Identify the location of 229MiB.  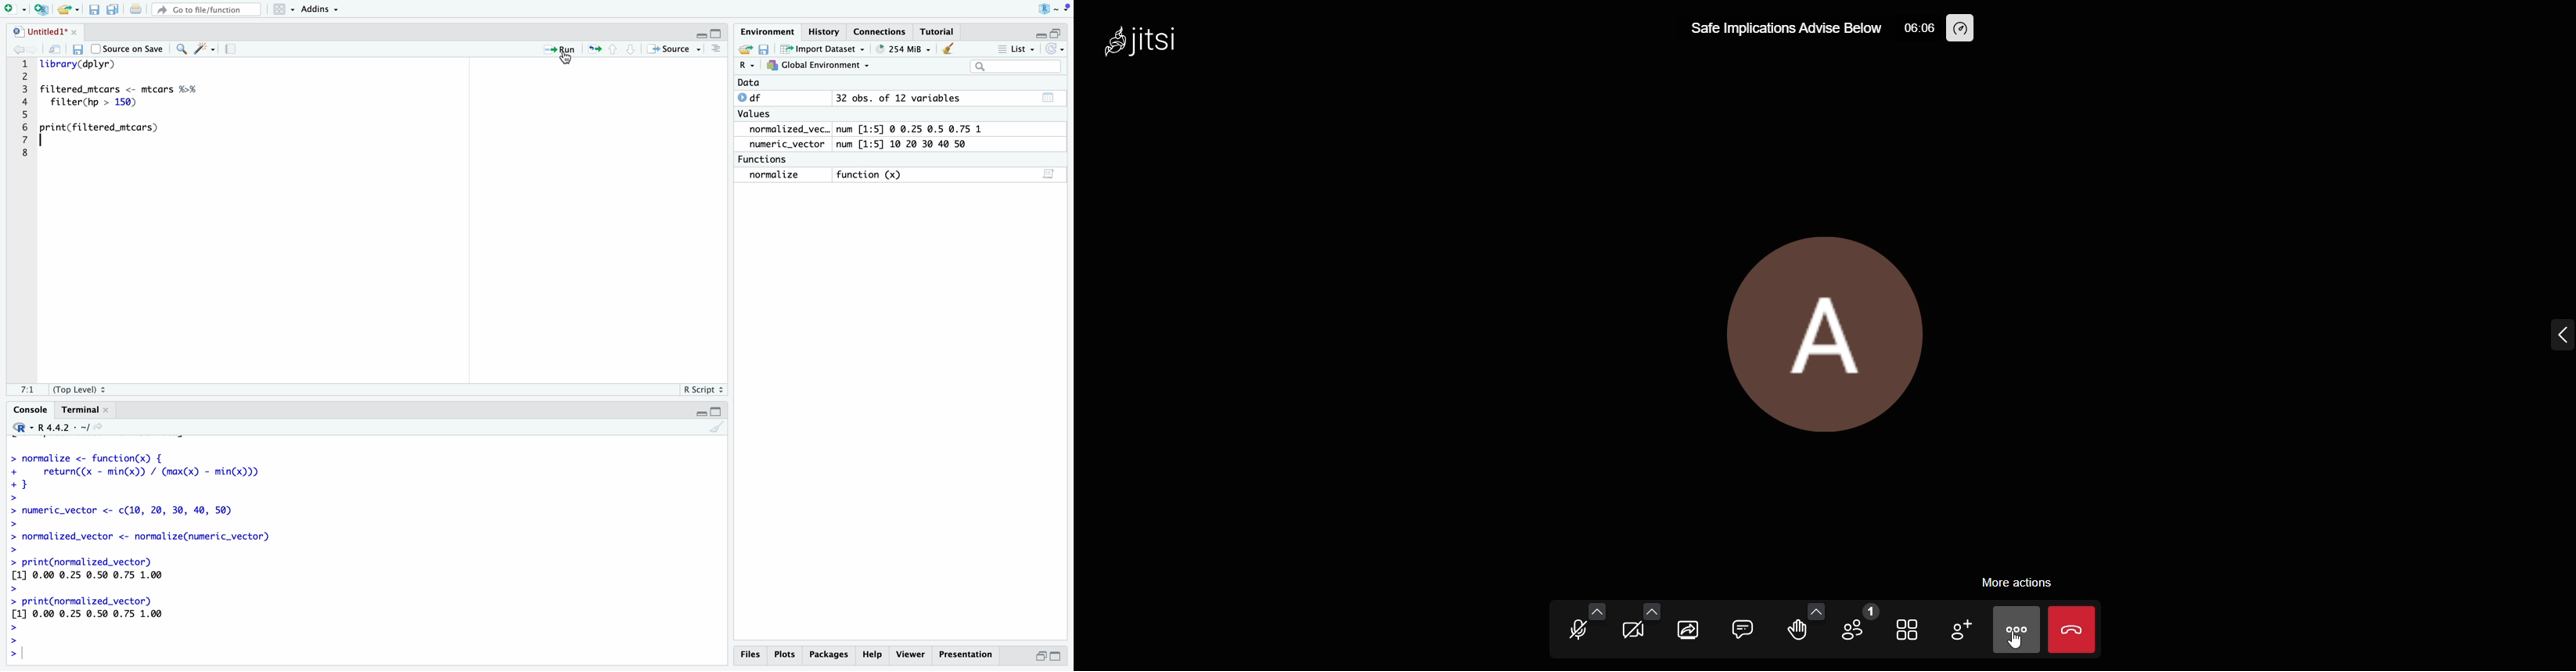
(902, 49).